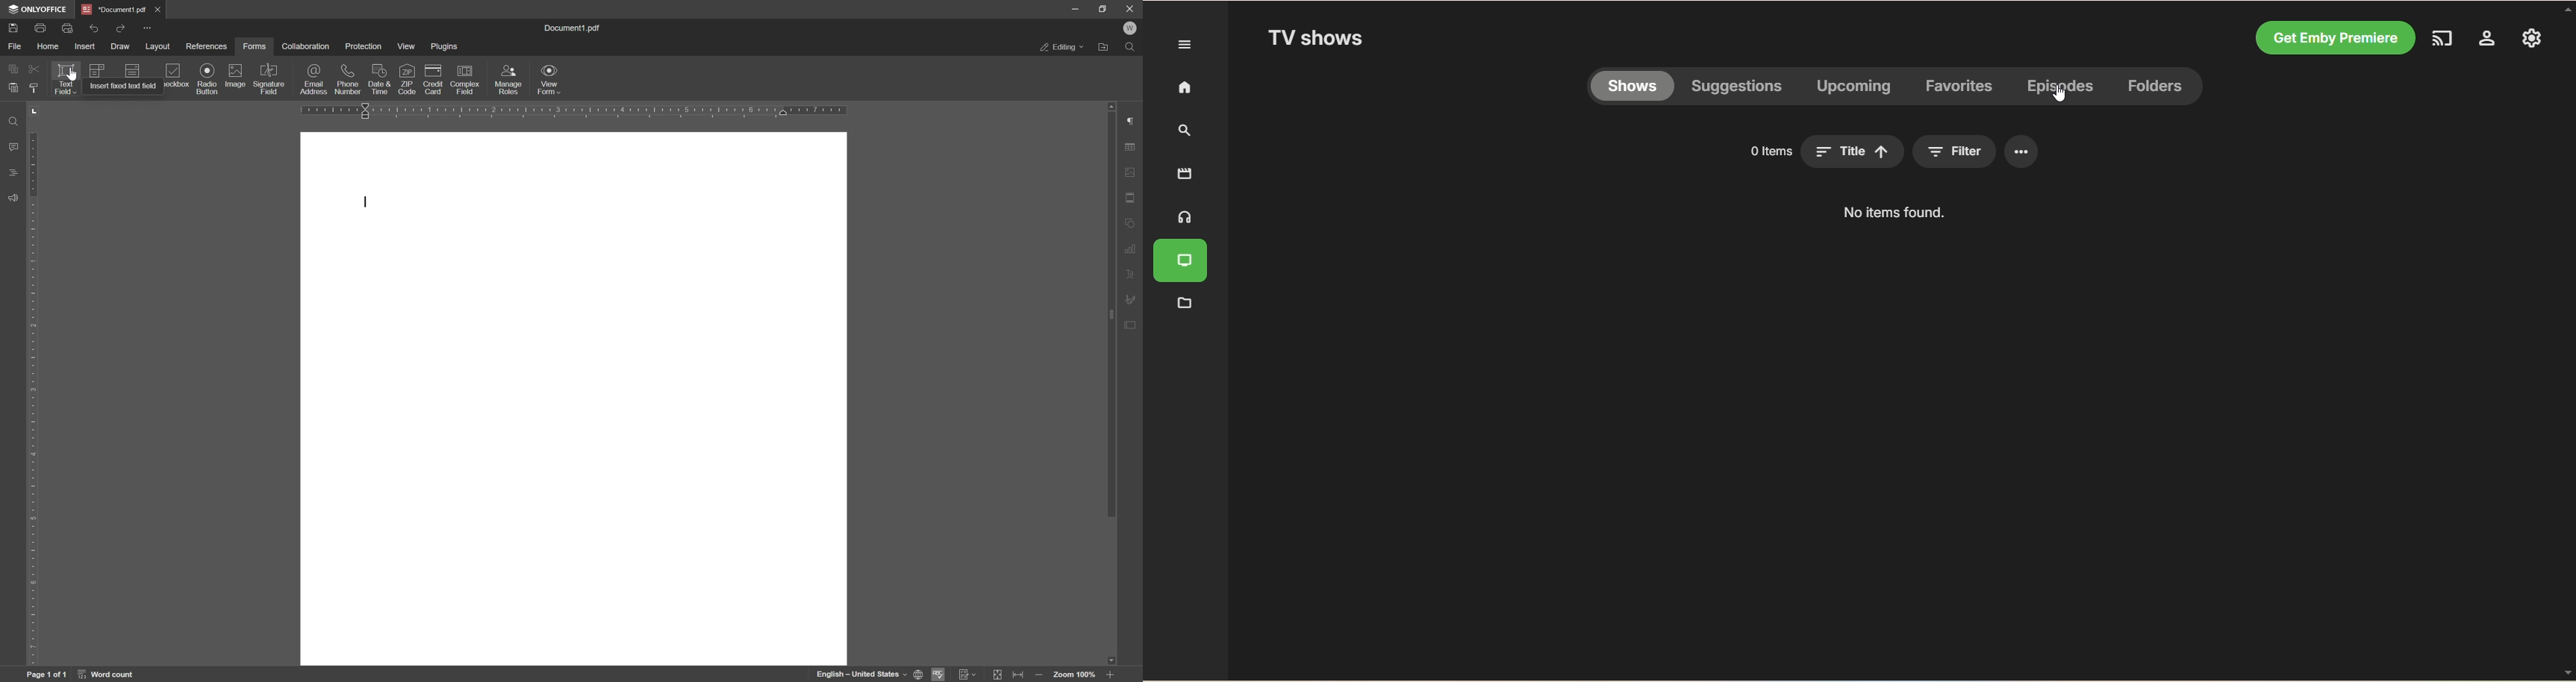 The height and width of the screenshot is (700, 2576). What do you see at coordinates (1132, 198) in the screenshot?
I see `header & footer` at bounding box center [1132, 198].